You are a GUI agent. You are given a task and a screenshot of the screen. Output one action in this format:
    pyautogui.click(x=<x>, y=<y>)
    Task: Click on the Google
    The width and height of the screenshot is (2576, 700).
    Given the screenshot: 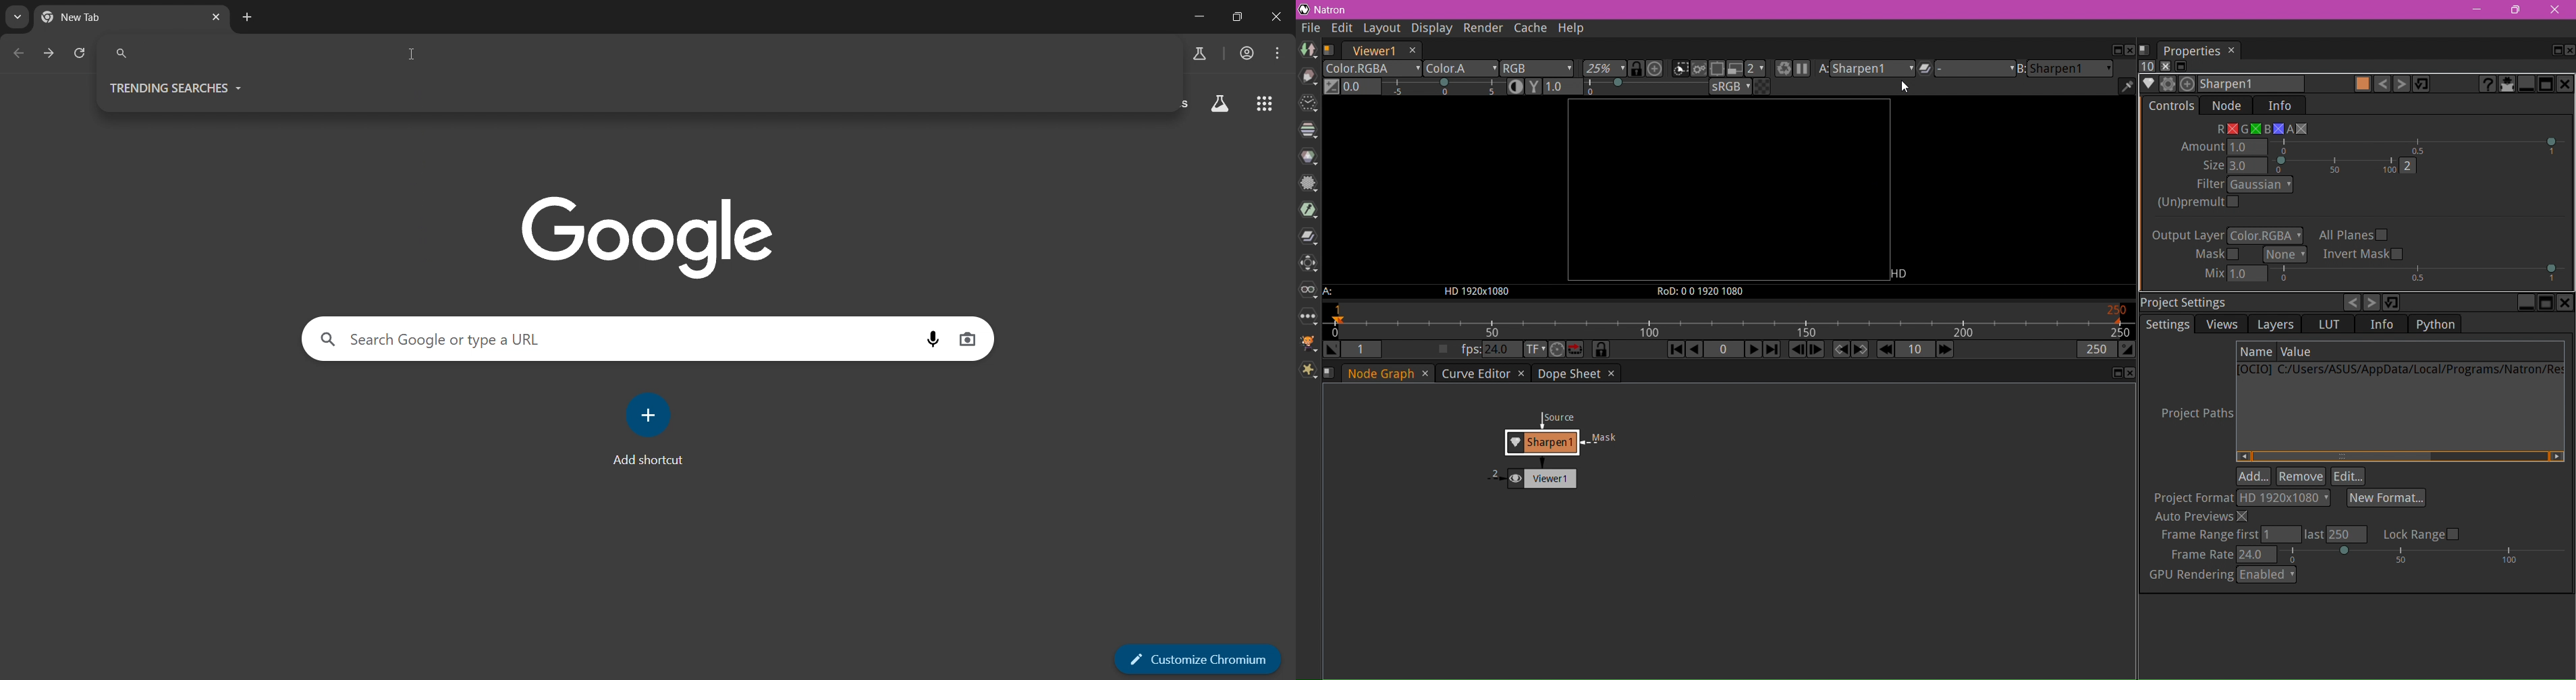 What is the action you would take?
    pyautogui.click(x=653, y=235)
    